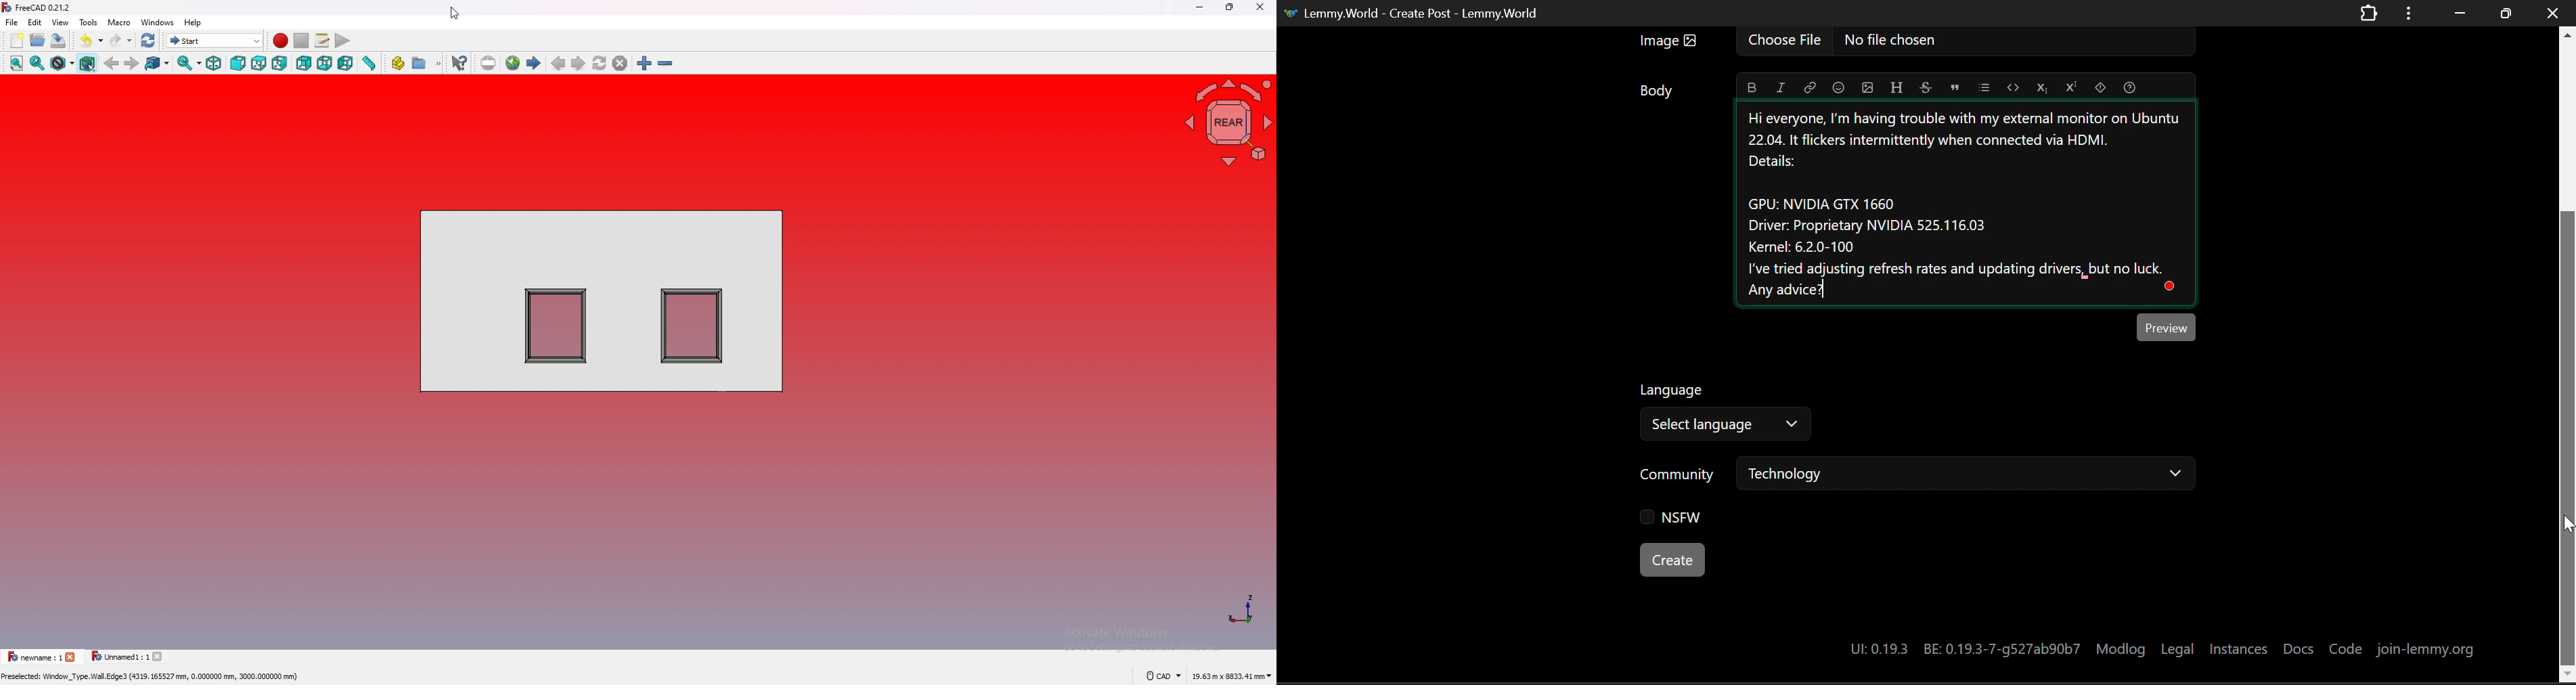 The width and height of the screenshot is (2576, 700). I want to click on bounding object, so click(88, 63).